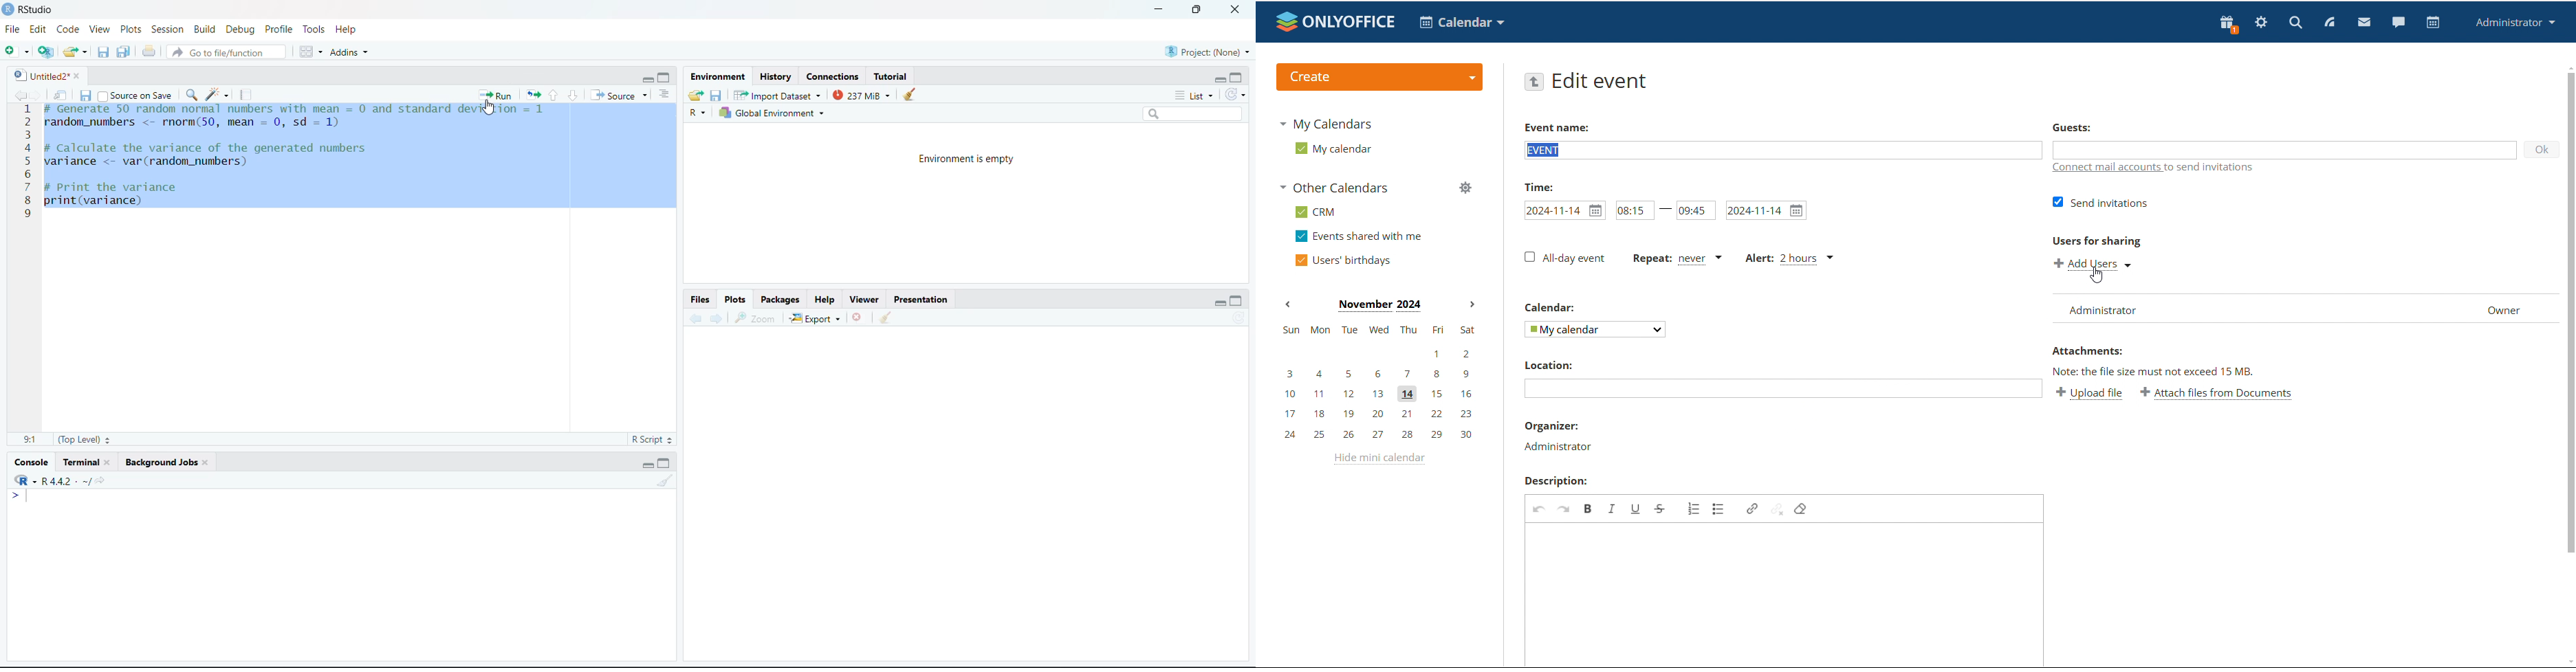  Describe the element at coordinates (619, 95) in the screenshot. I see `Source` at that location.